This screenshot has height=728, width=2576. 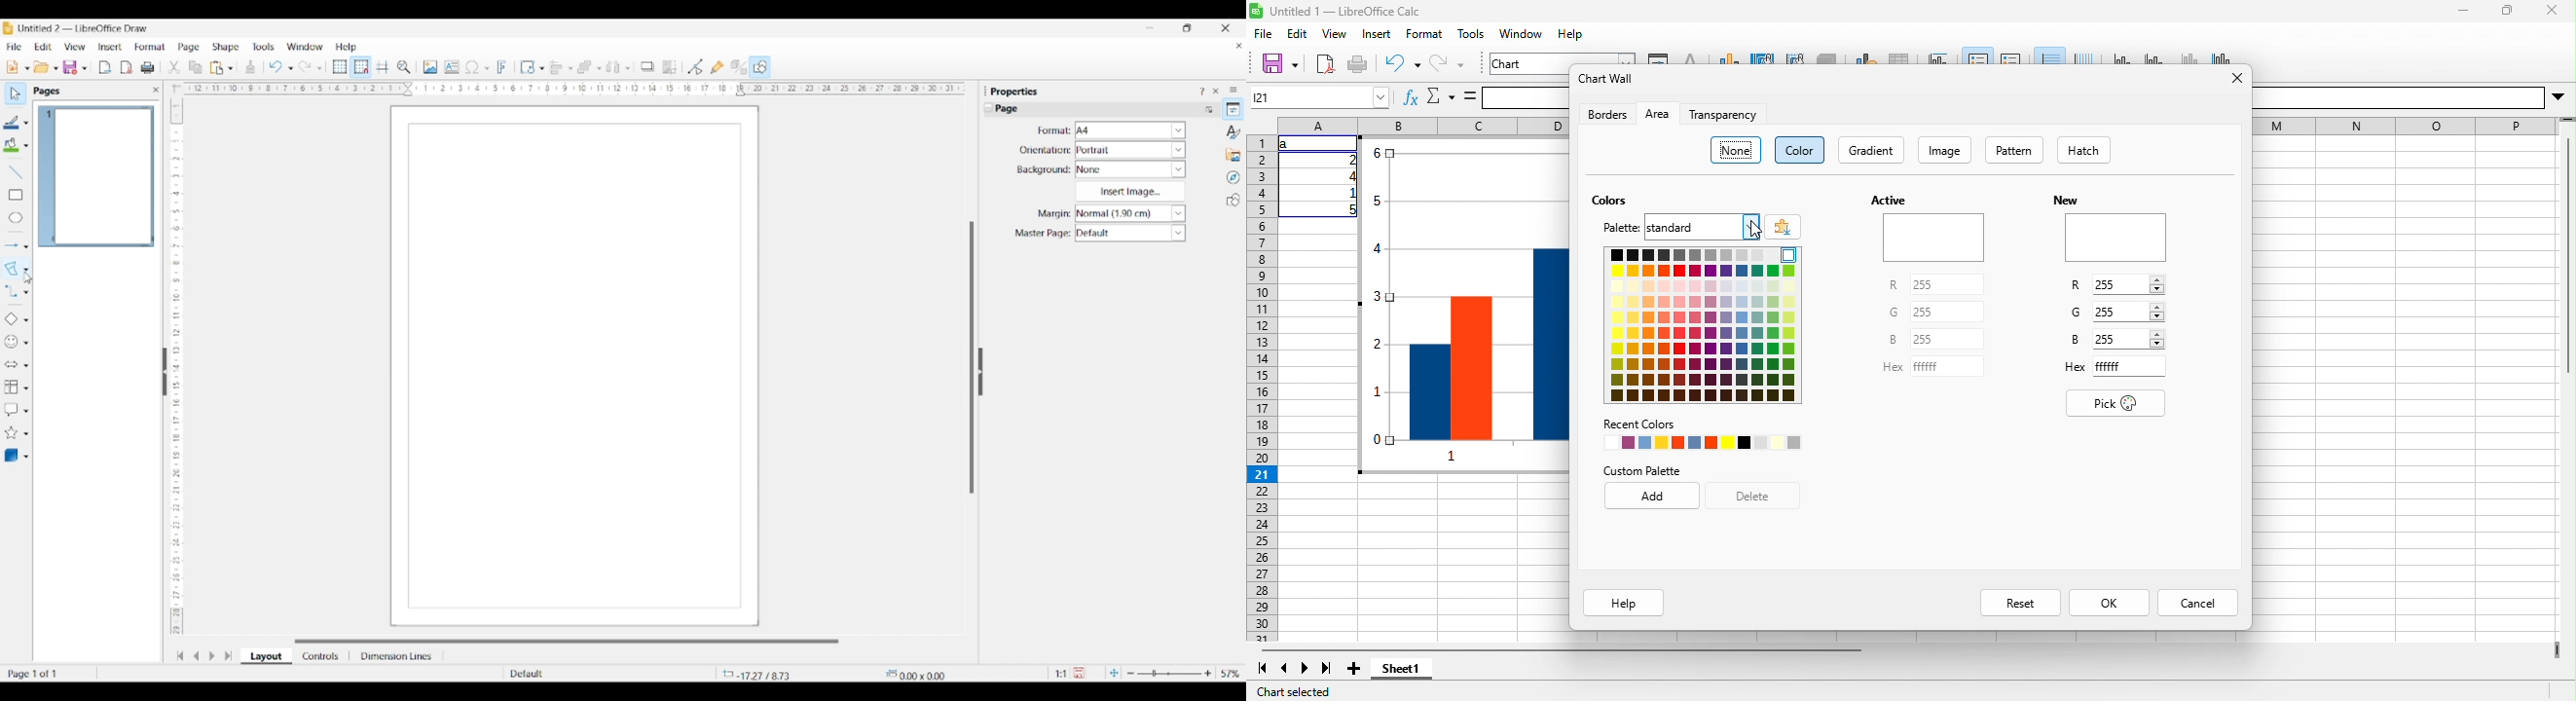 I want to click on Indicates format settings, so click(x=1053, y=131).